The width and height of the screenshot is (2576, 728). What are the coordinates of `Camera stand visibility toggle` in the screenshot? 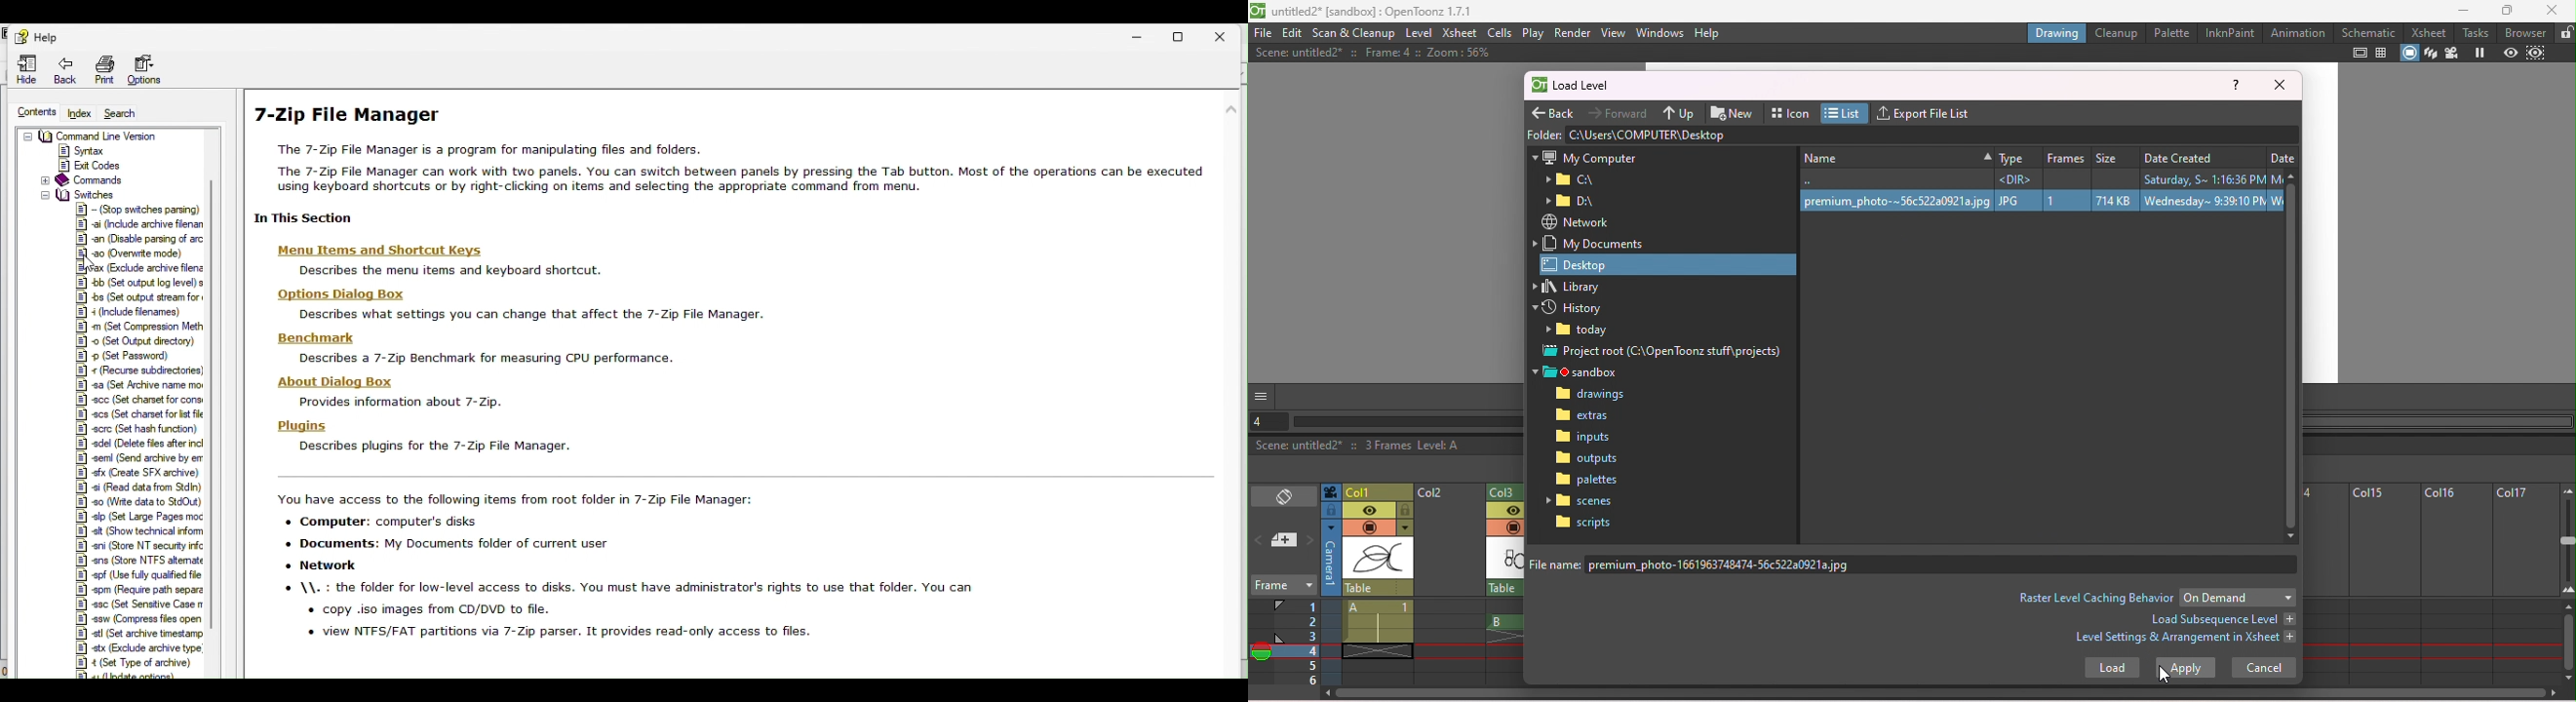 It's located at (1369, 528).